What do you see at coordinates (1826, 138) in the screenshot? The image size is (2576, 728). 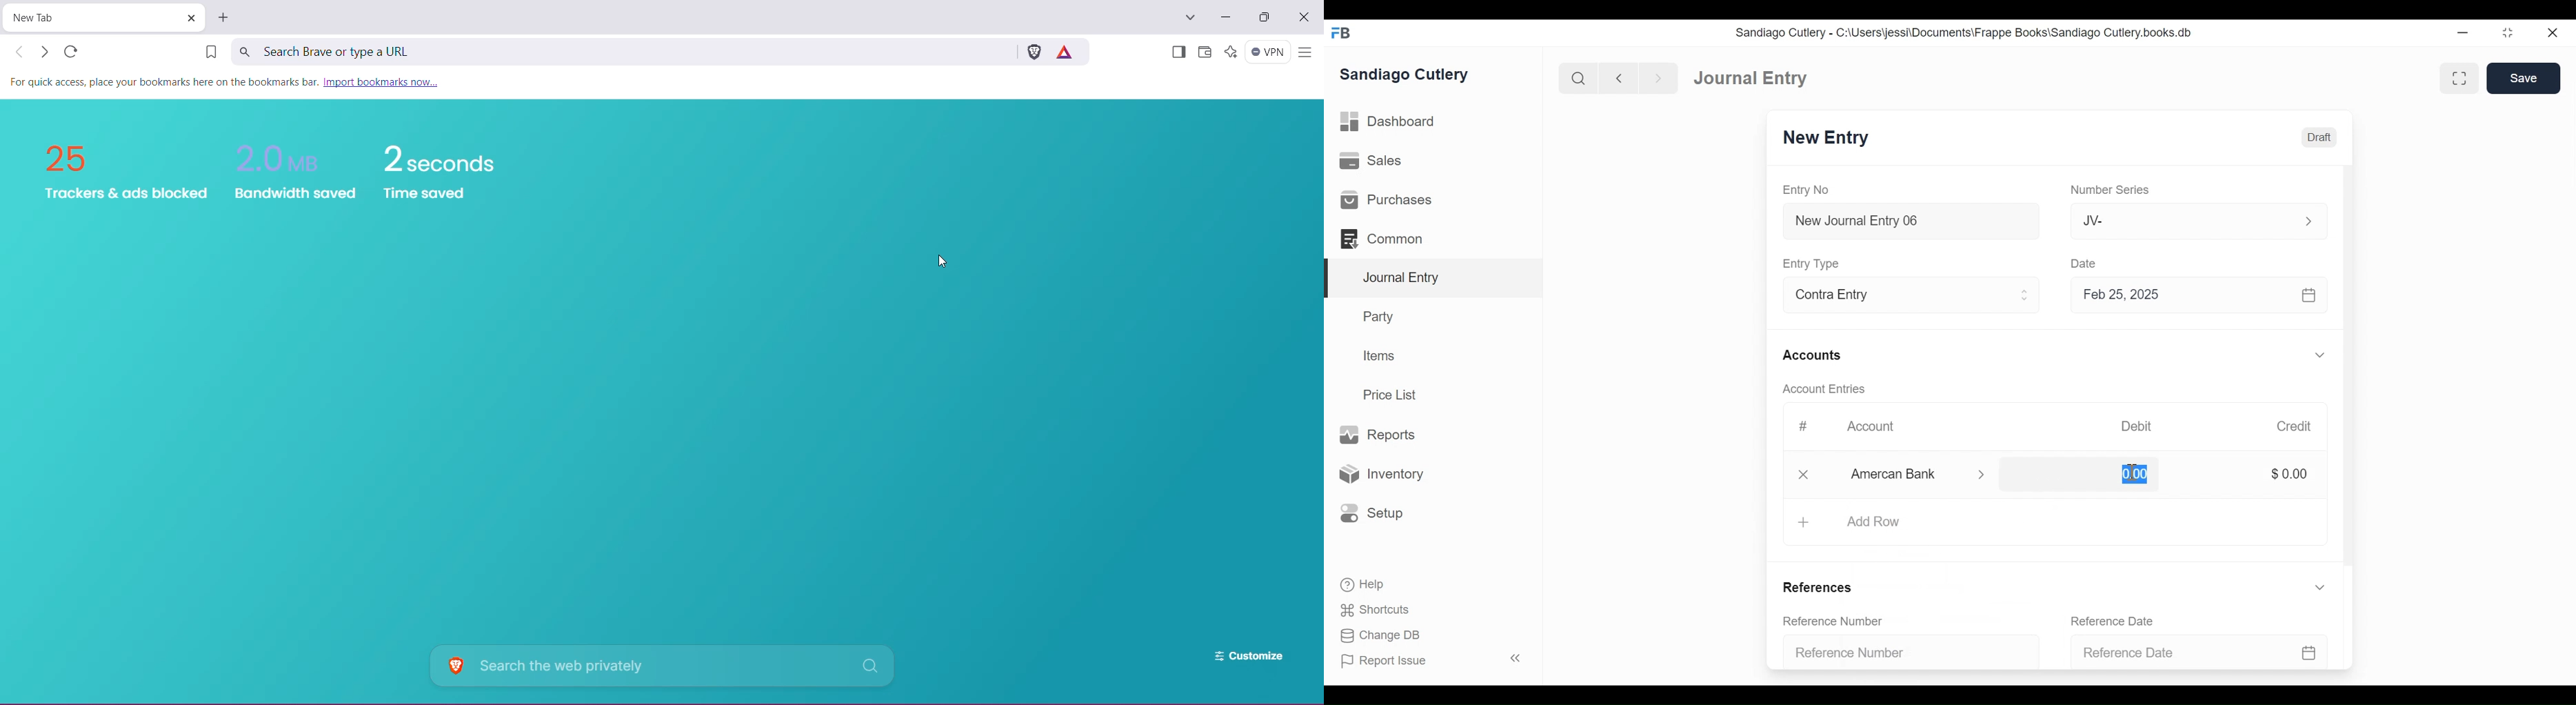 I see `New Entry` at bounding box center [1826, 138].